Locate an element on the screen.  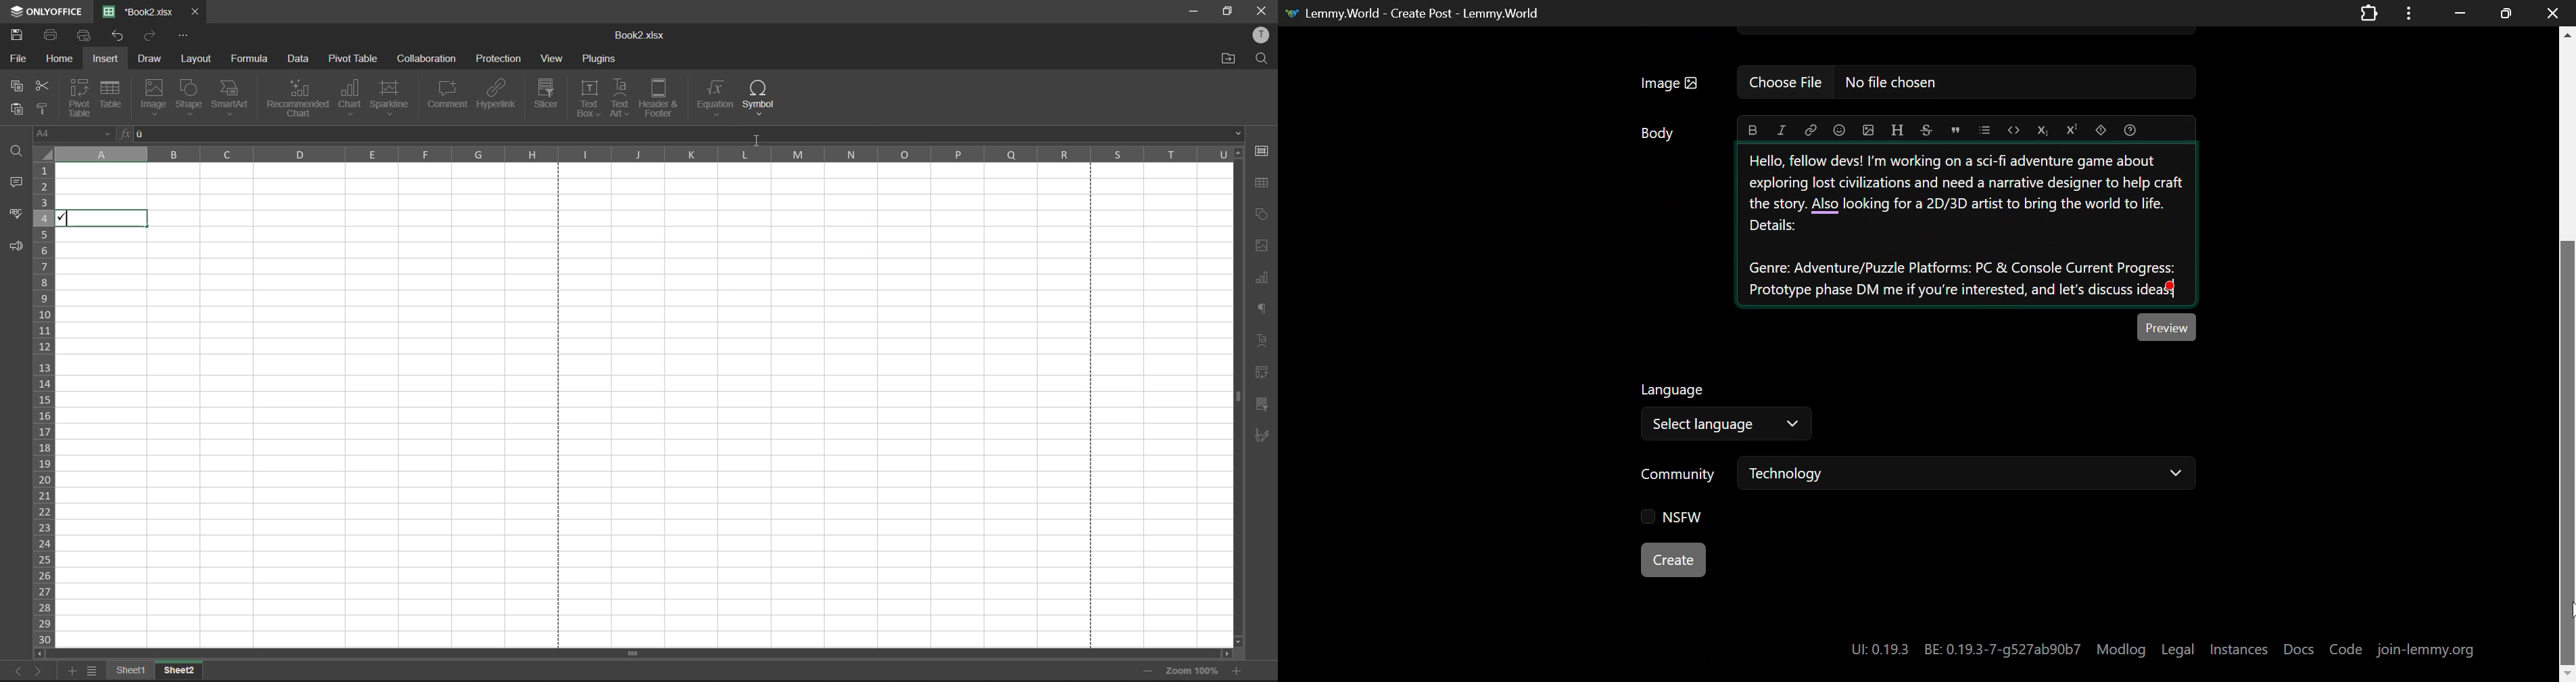
strikethrough is located at coordinates (1926, 130).